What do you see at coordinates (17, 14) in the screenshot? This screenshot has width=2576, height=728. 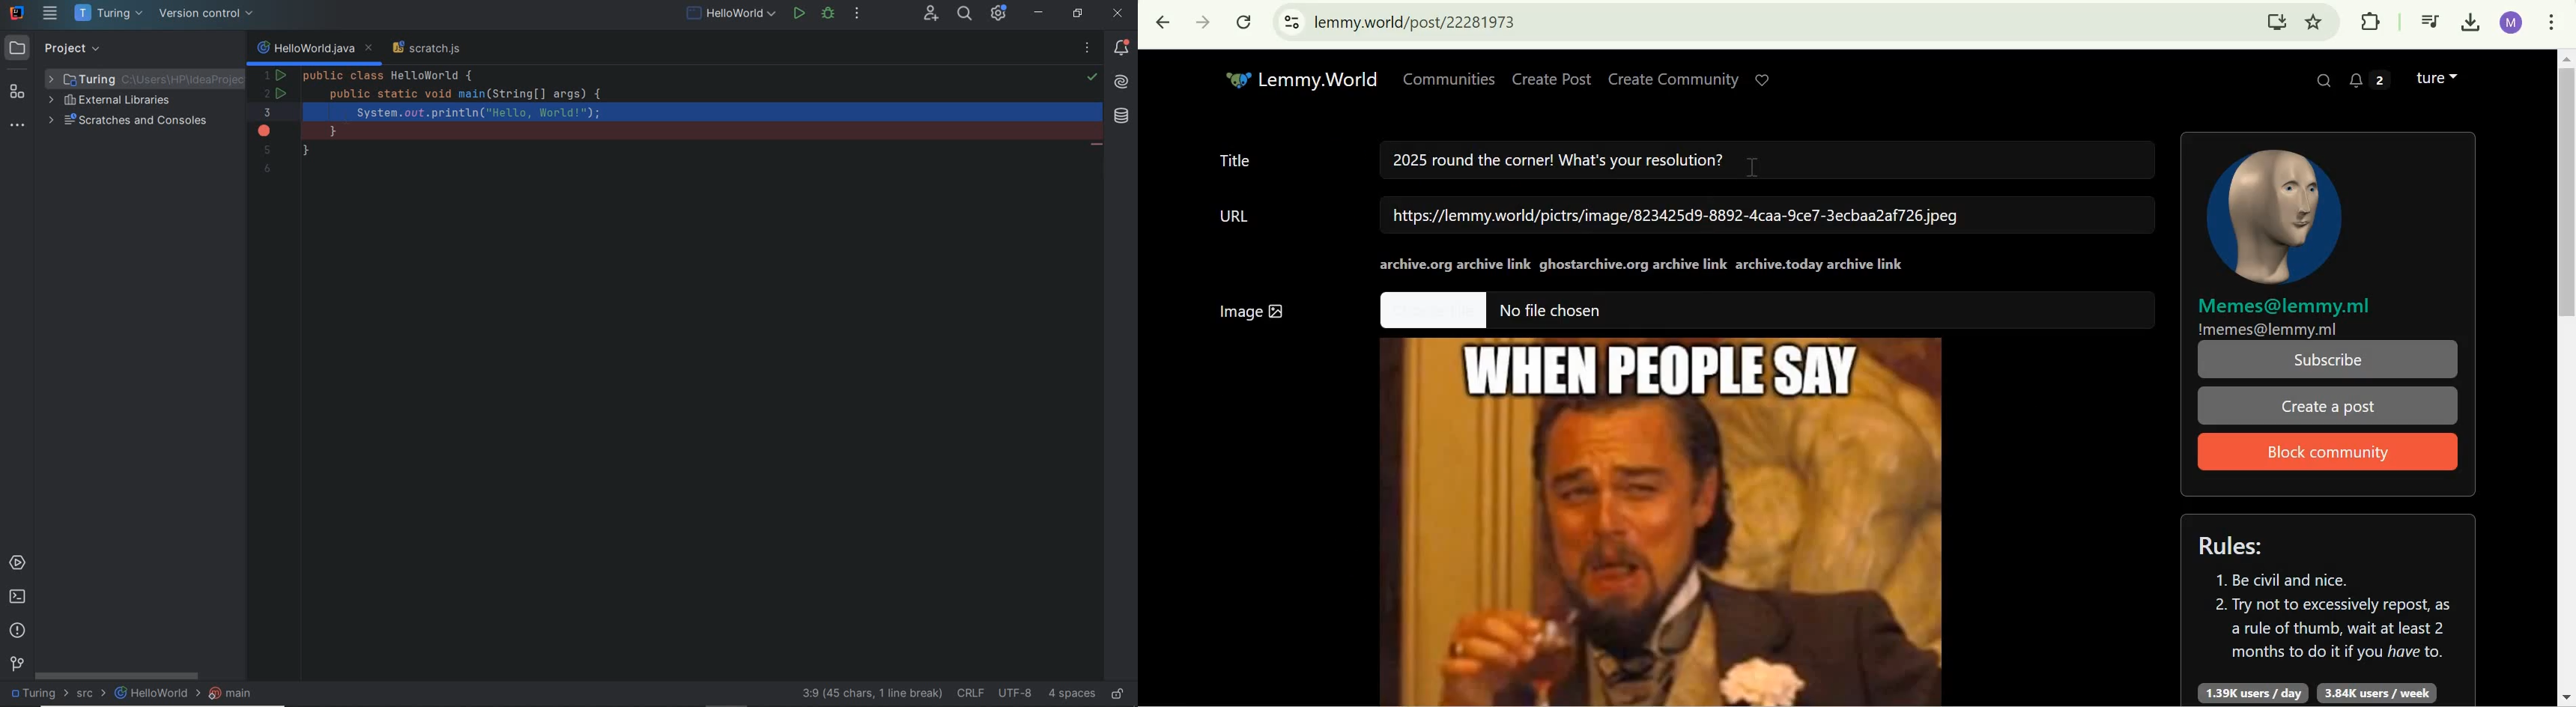 I see `system name` at bounding box center [17, 14].